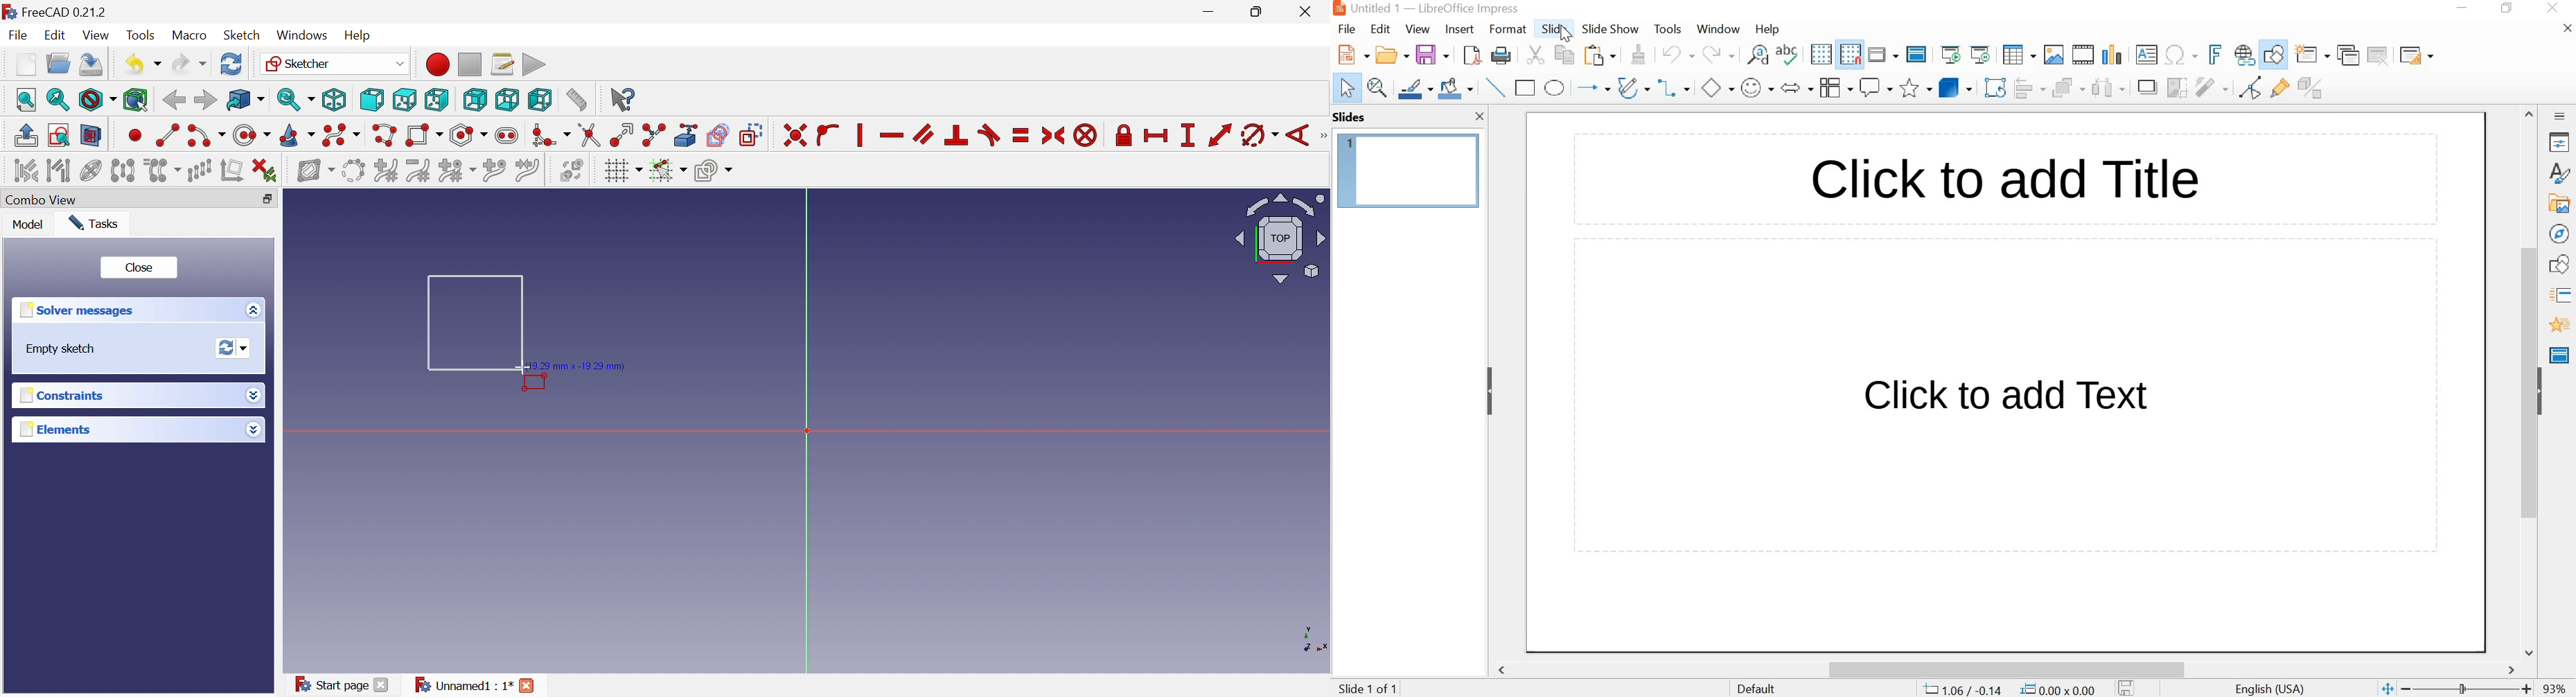 The width and height of the screenshot is (2576, 700). I want to click on Measure distance, so click(576, 100).